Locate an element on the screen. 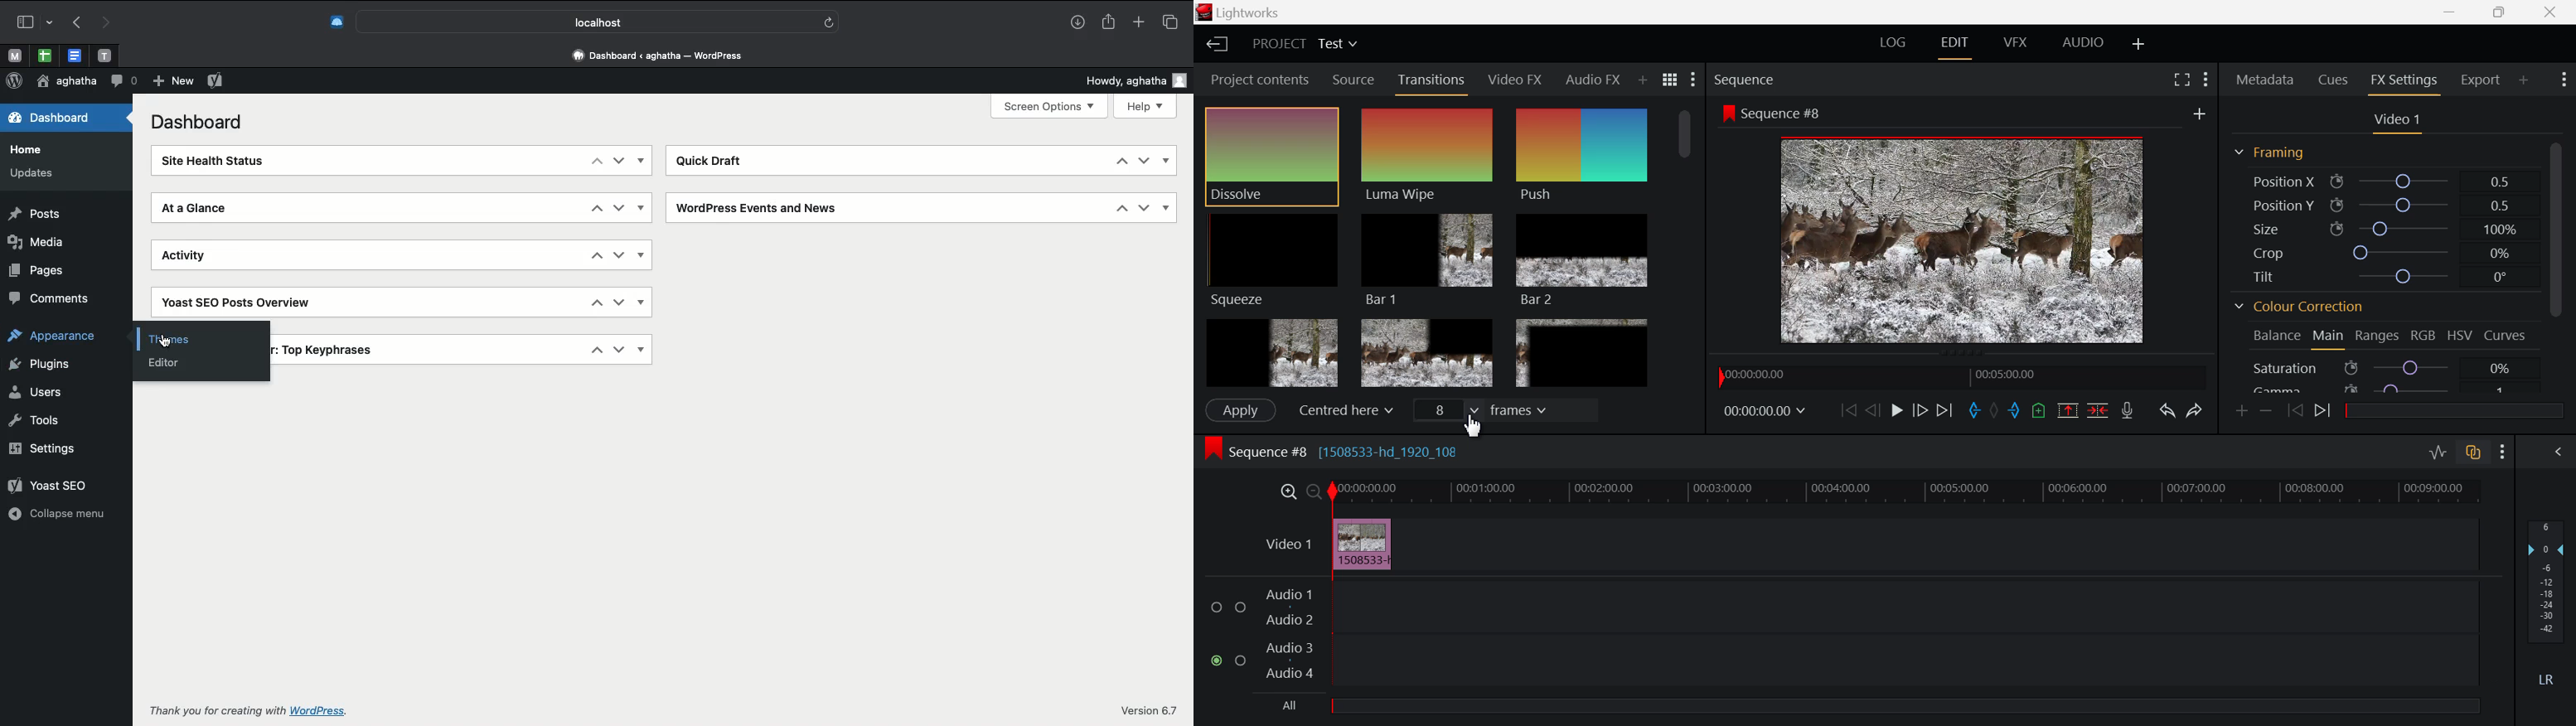 Image resolution: width=2576 pixels, height=728 pixels. New tab is located at coordinates (1139, 23).